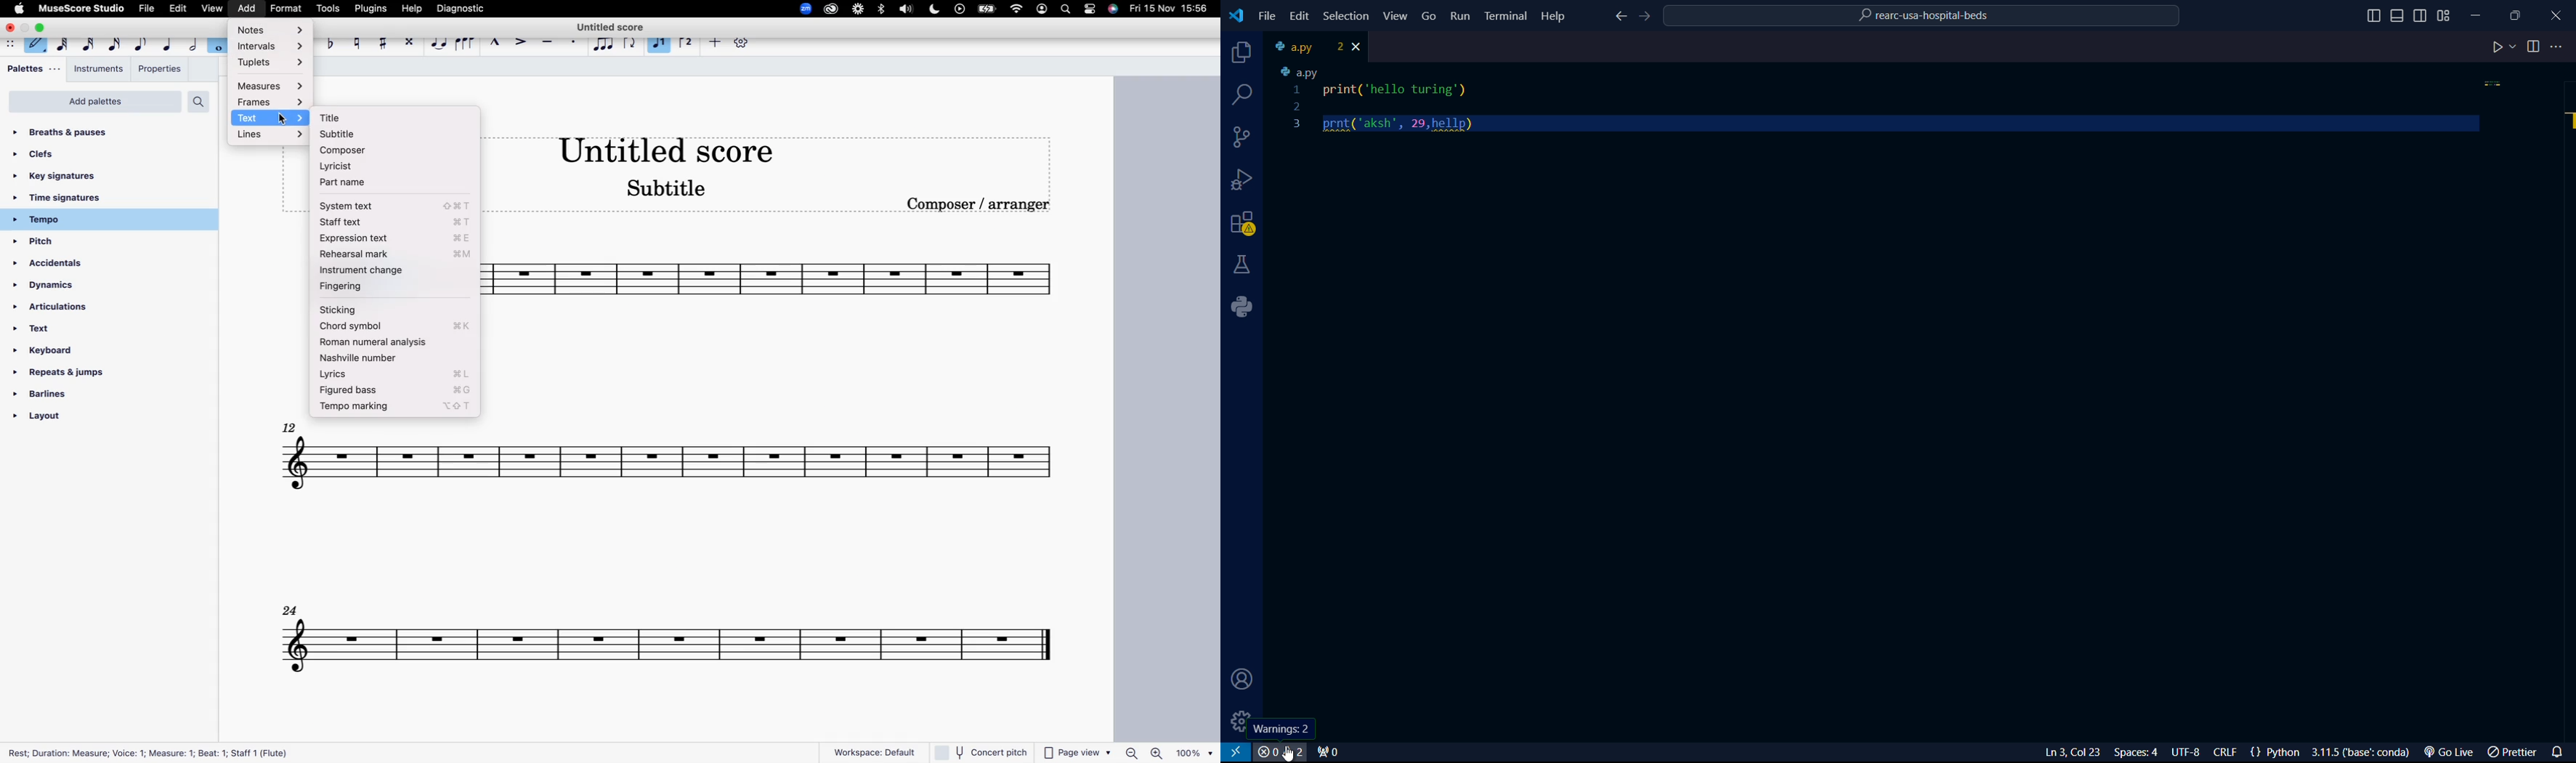 This screenshot has height=784, width=2576. What do you see at coordinates (740, 42) in the screenshot?
I see `settings` at bounding box center [740, 42].